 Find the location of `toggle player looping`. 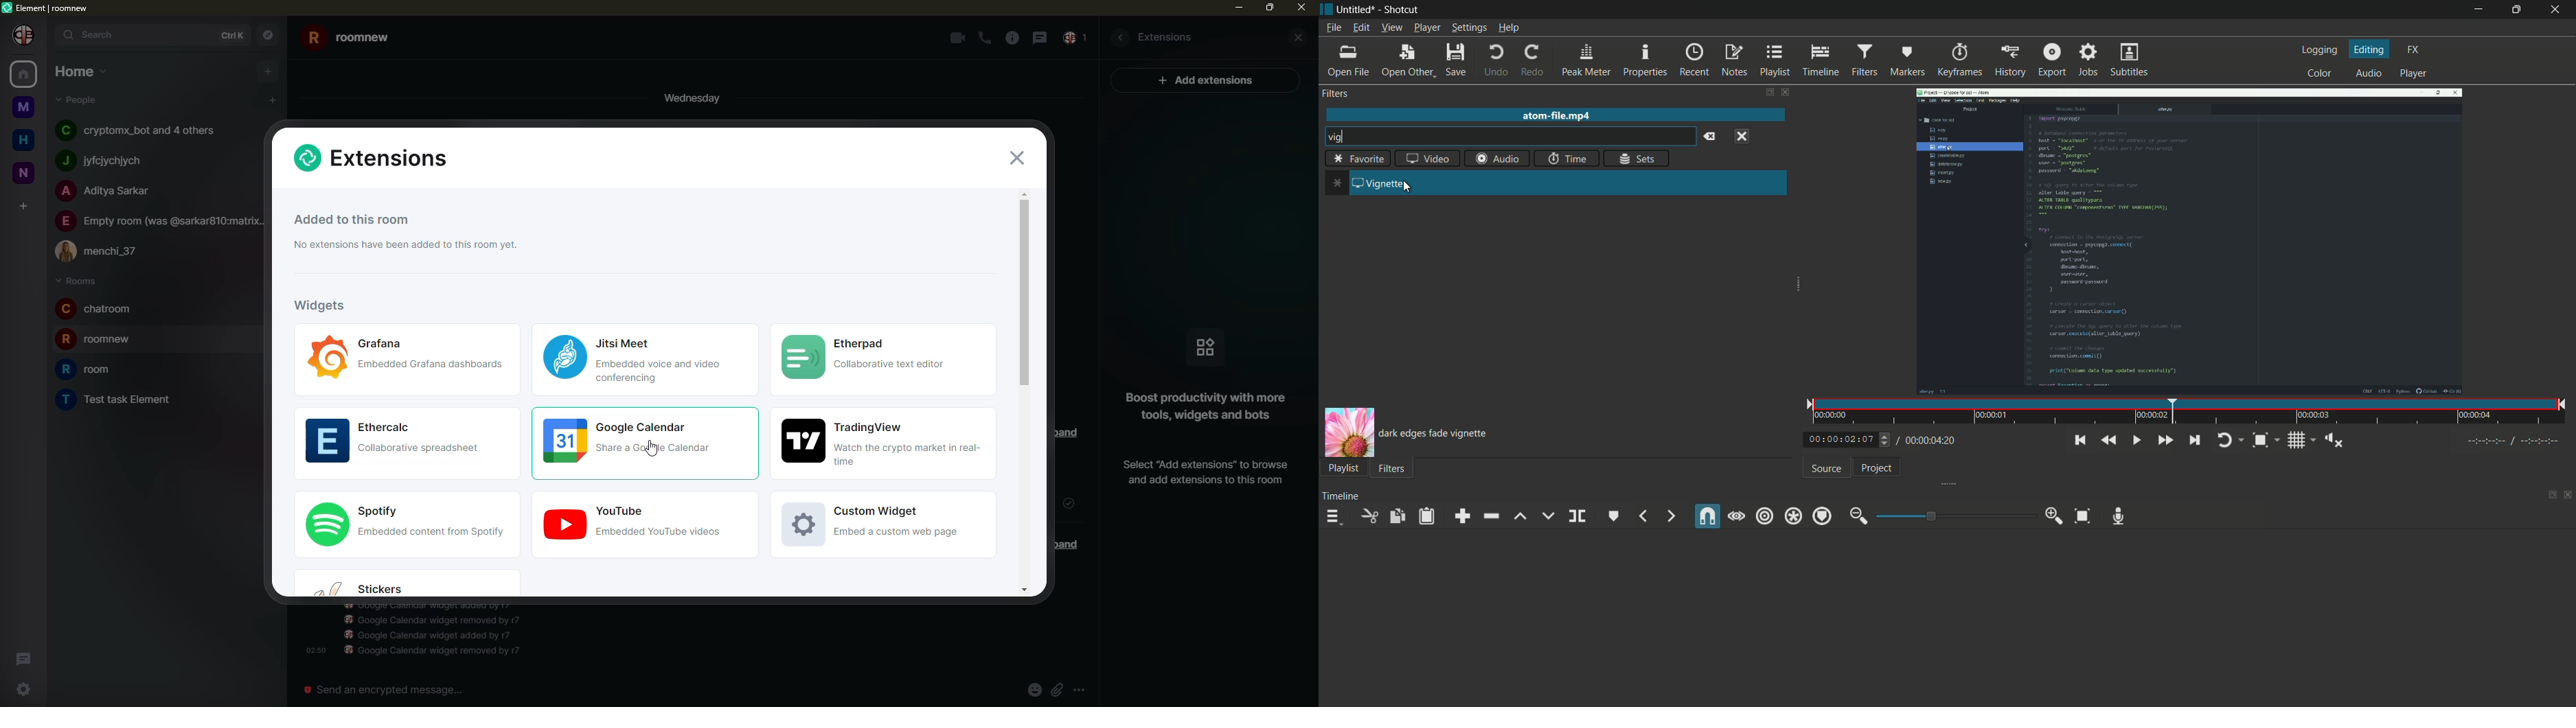

toggle player looping is located at coordinates (2231, 441).